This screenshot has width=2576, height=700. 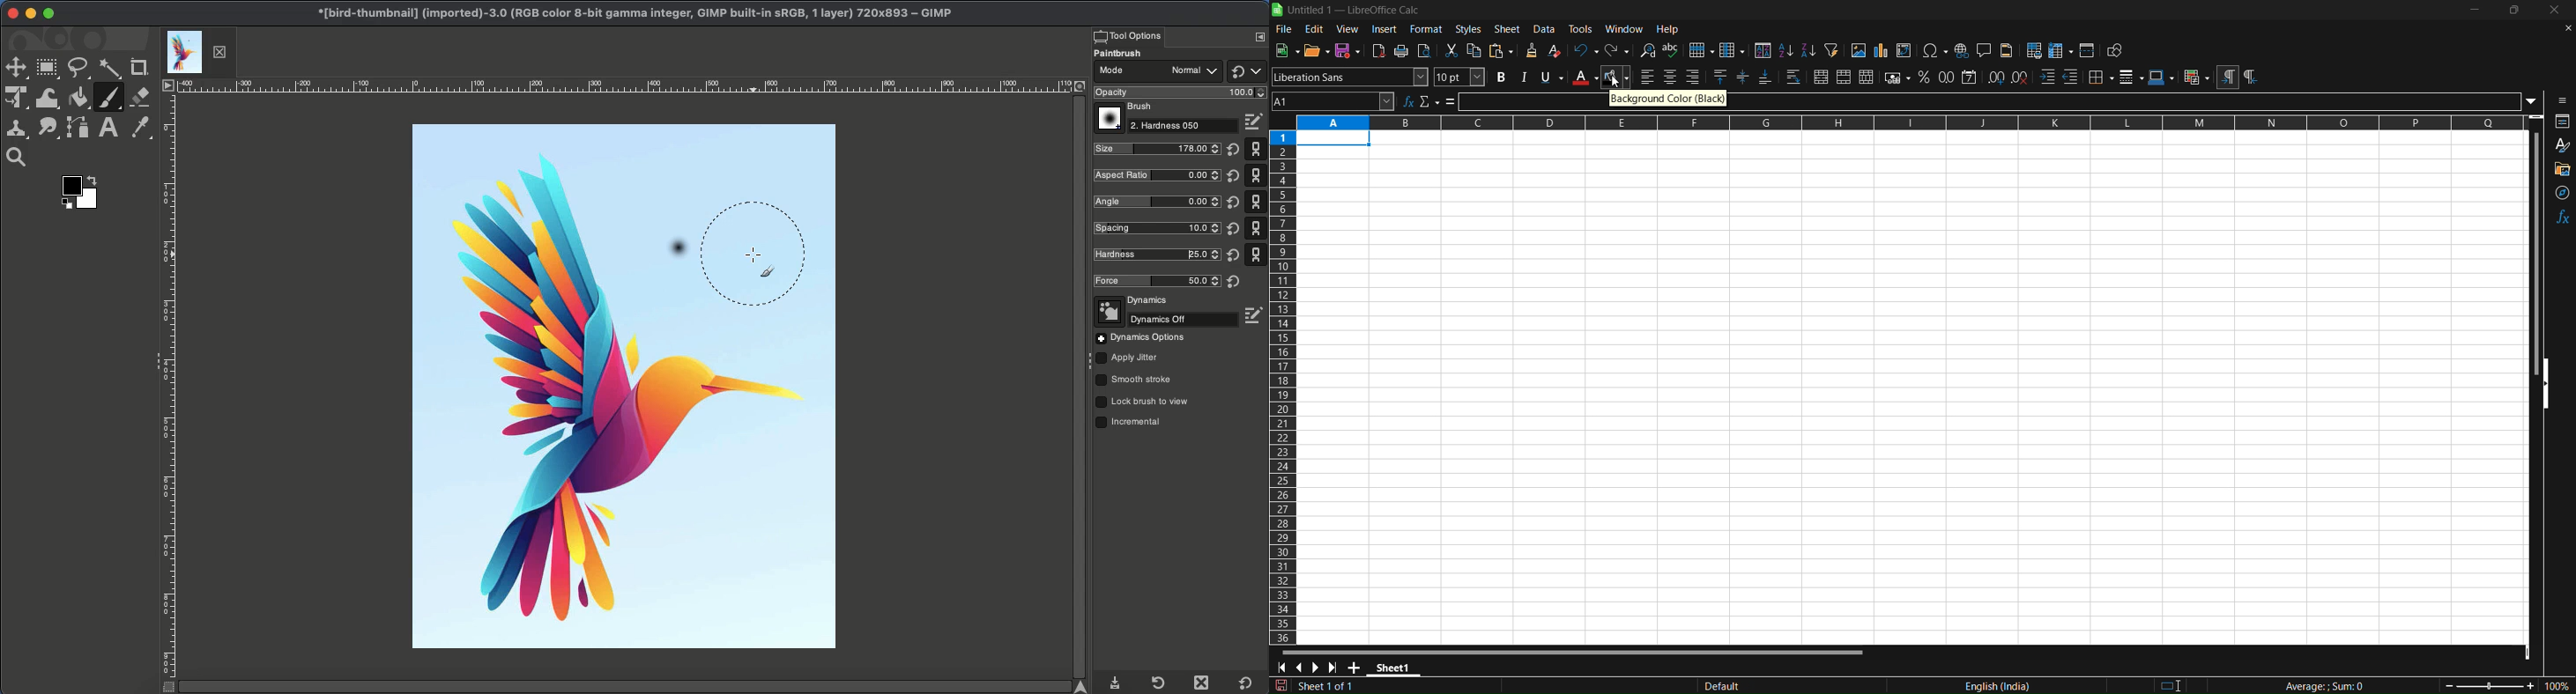 I want to click on sheet 1, so click(x=1395, y=667).